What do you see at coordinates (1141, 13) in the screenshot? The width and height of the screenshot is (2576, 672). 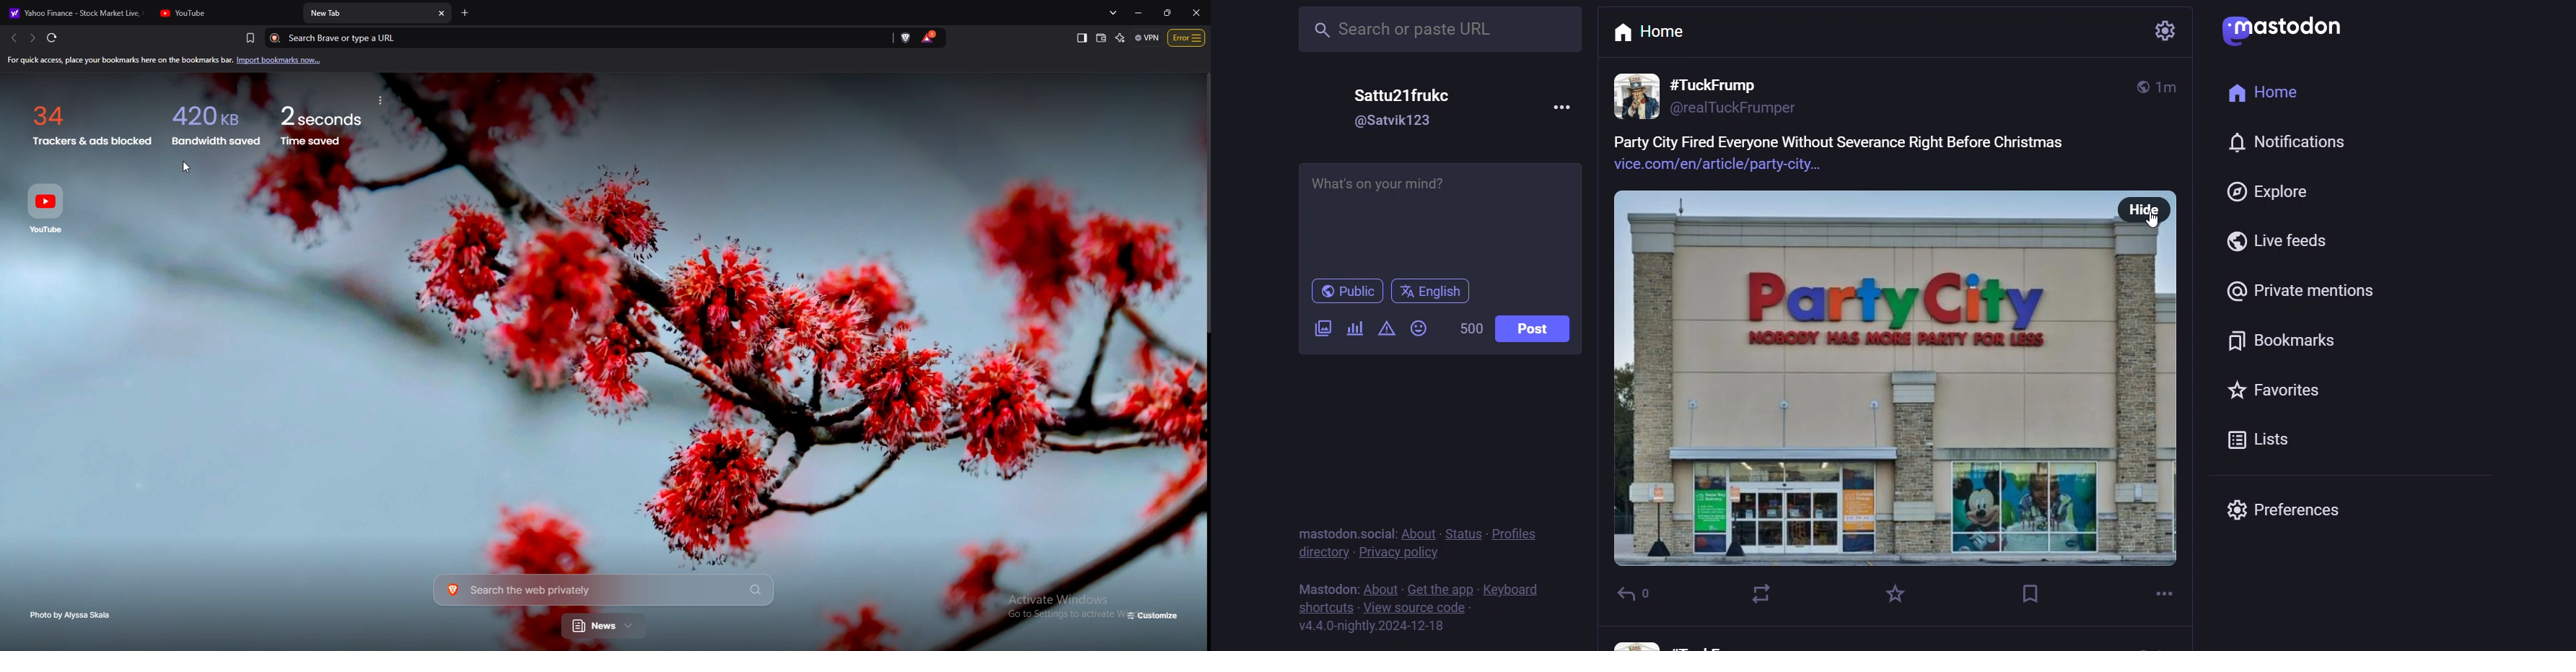 I see `minimize` at bounding box center [1141, 13].